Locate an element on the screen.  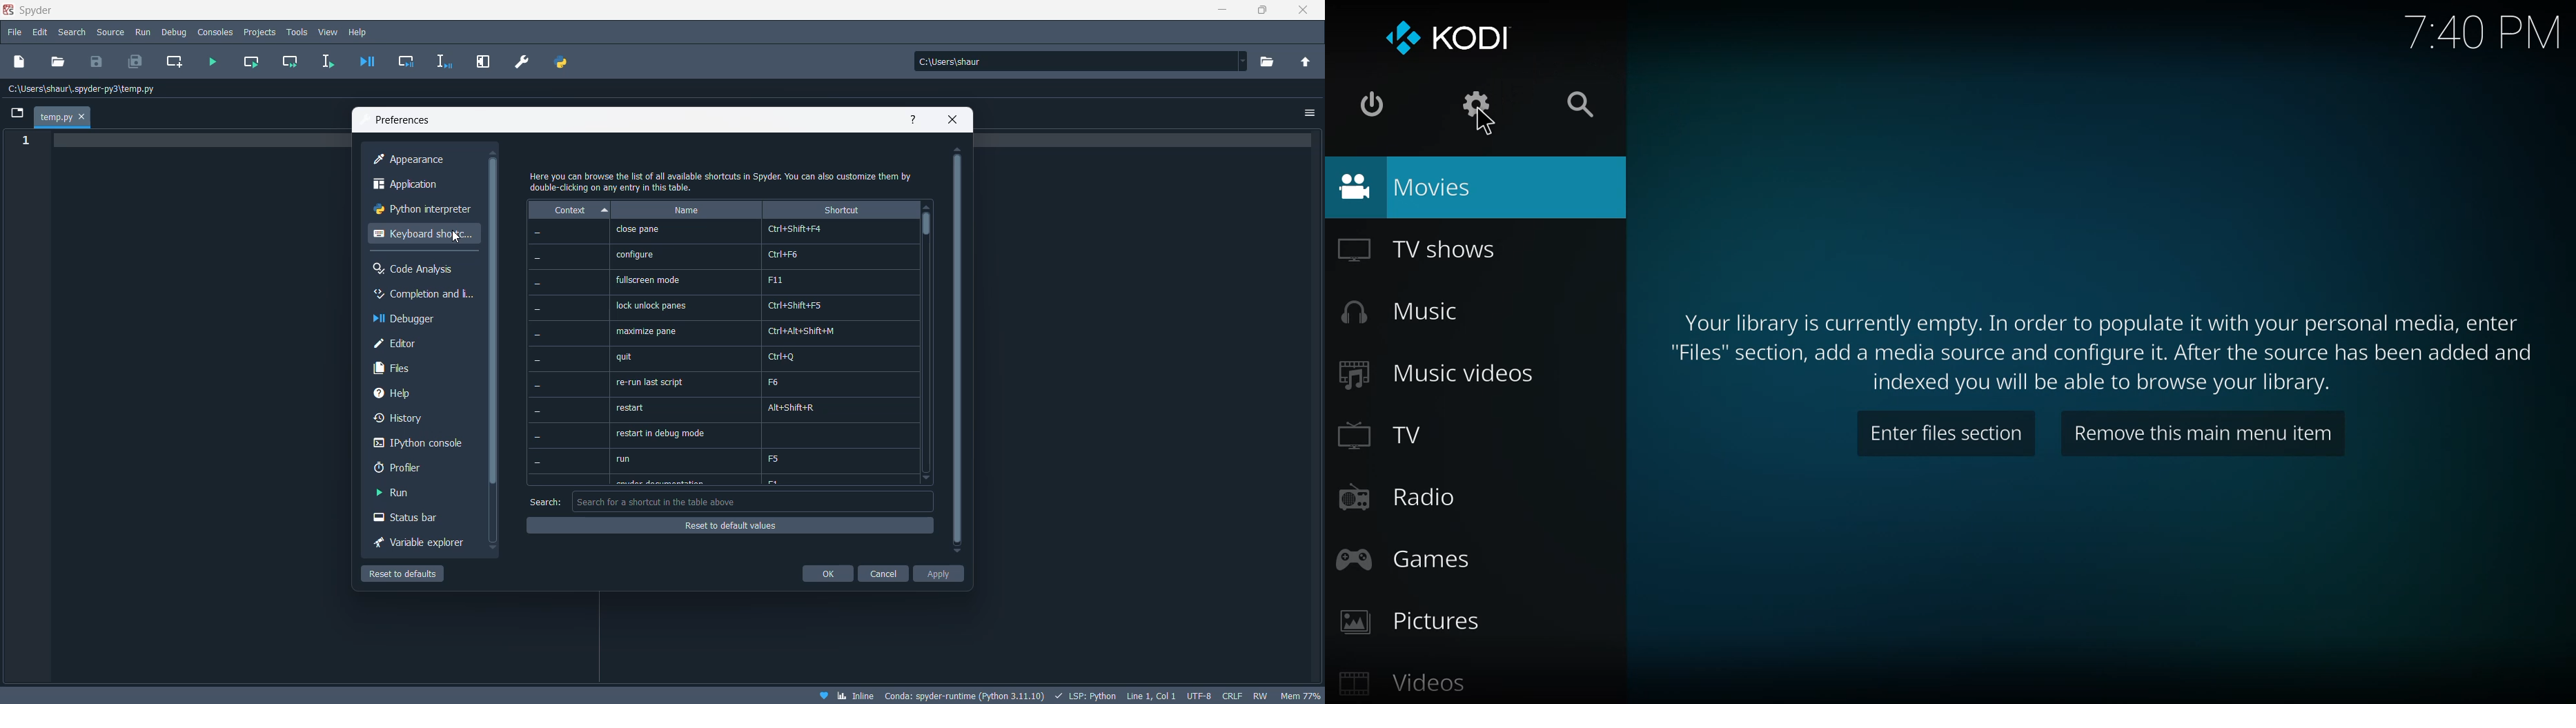
debugger is located at coordinates (416, 320).